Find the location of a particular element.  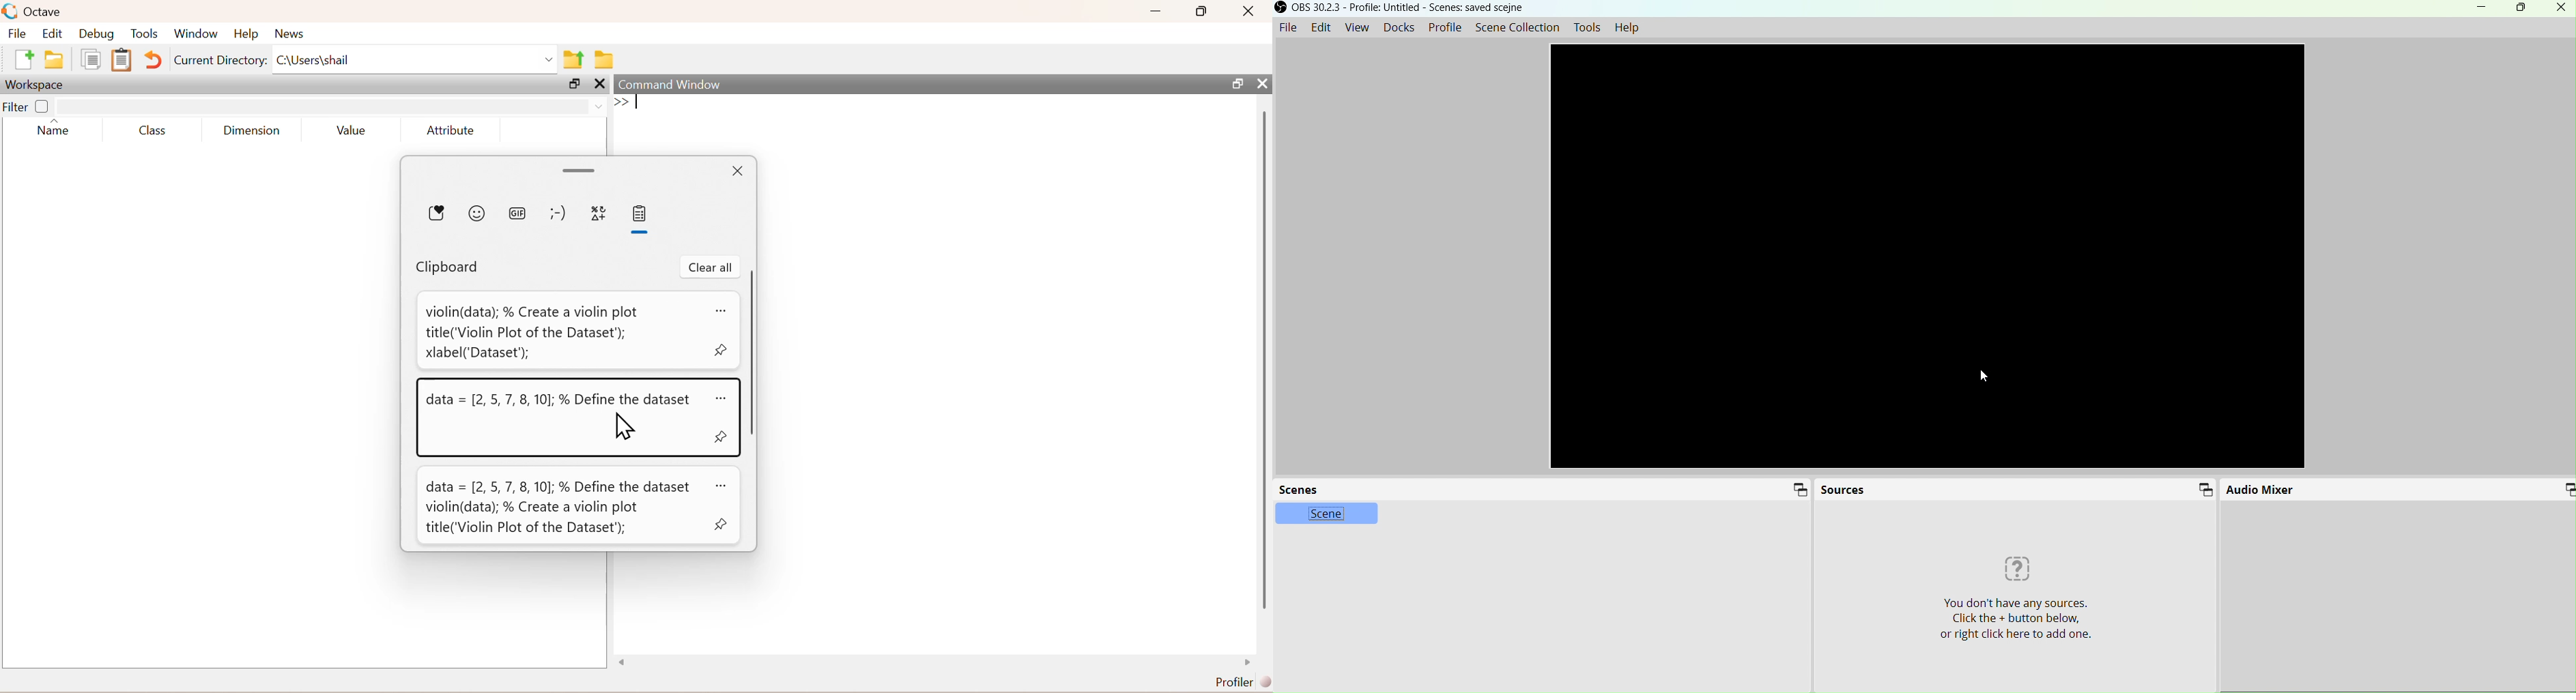

Drop-down  is located at coordinates (550, 60).